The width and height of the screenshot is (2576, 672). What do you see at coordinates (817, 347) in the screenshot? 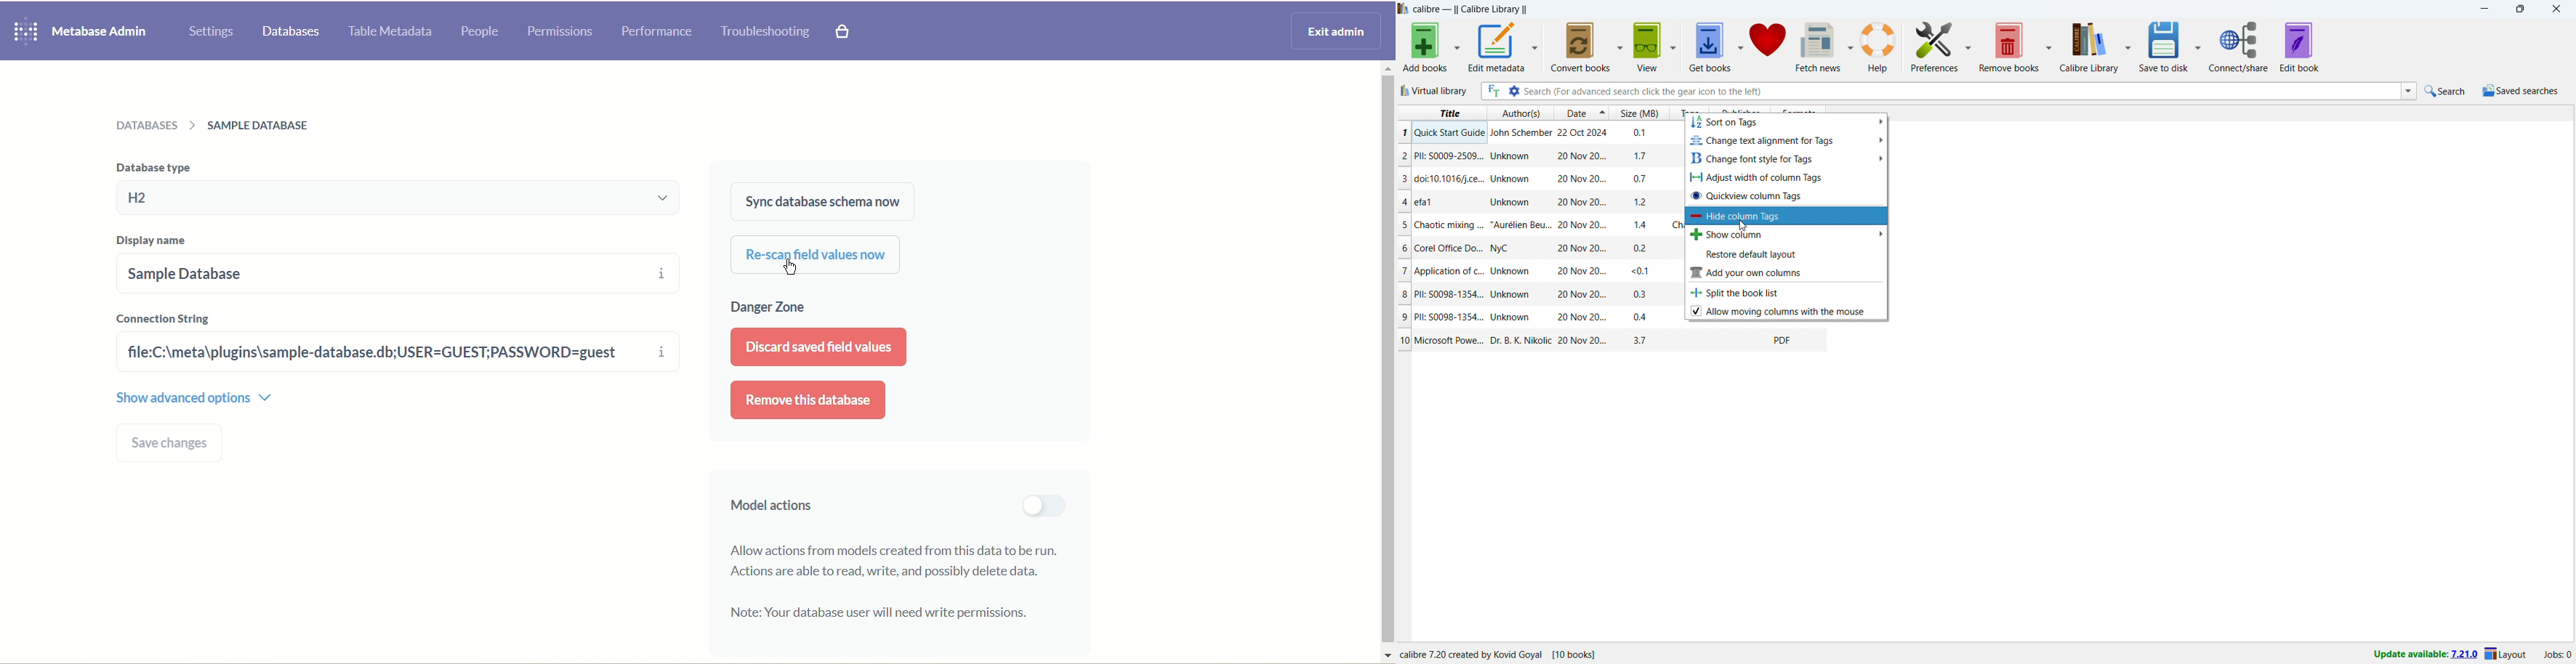
I see `discard saved field values` at bounding box center [817, 347].